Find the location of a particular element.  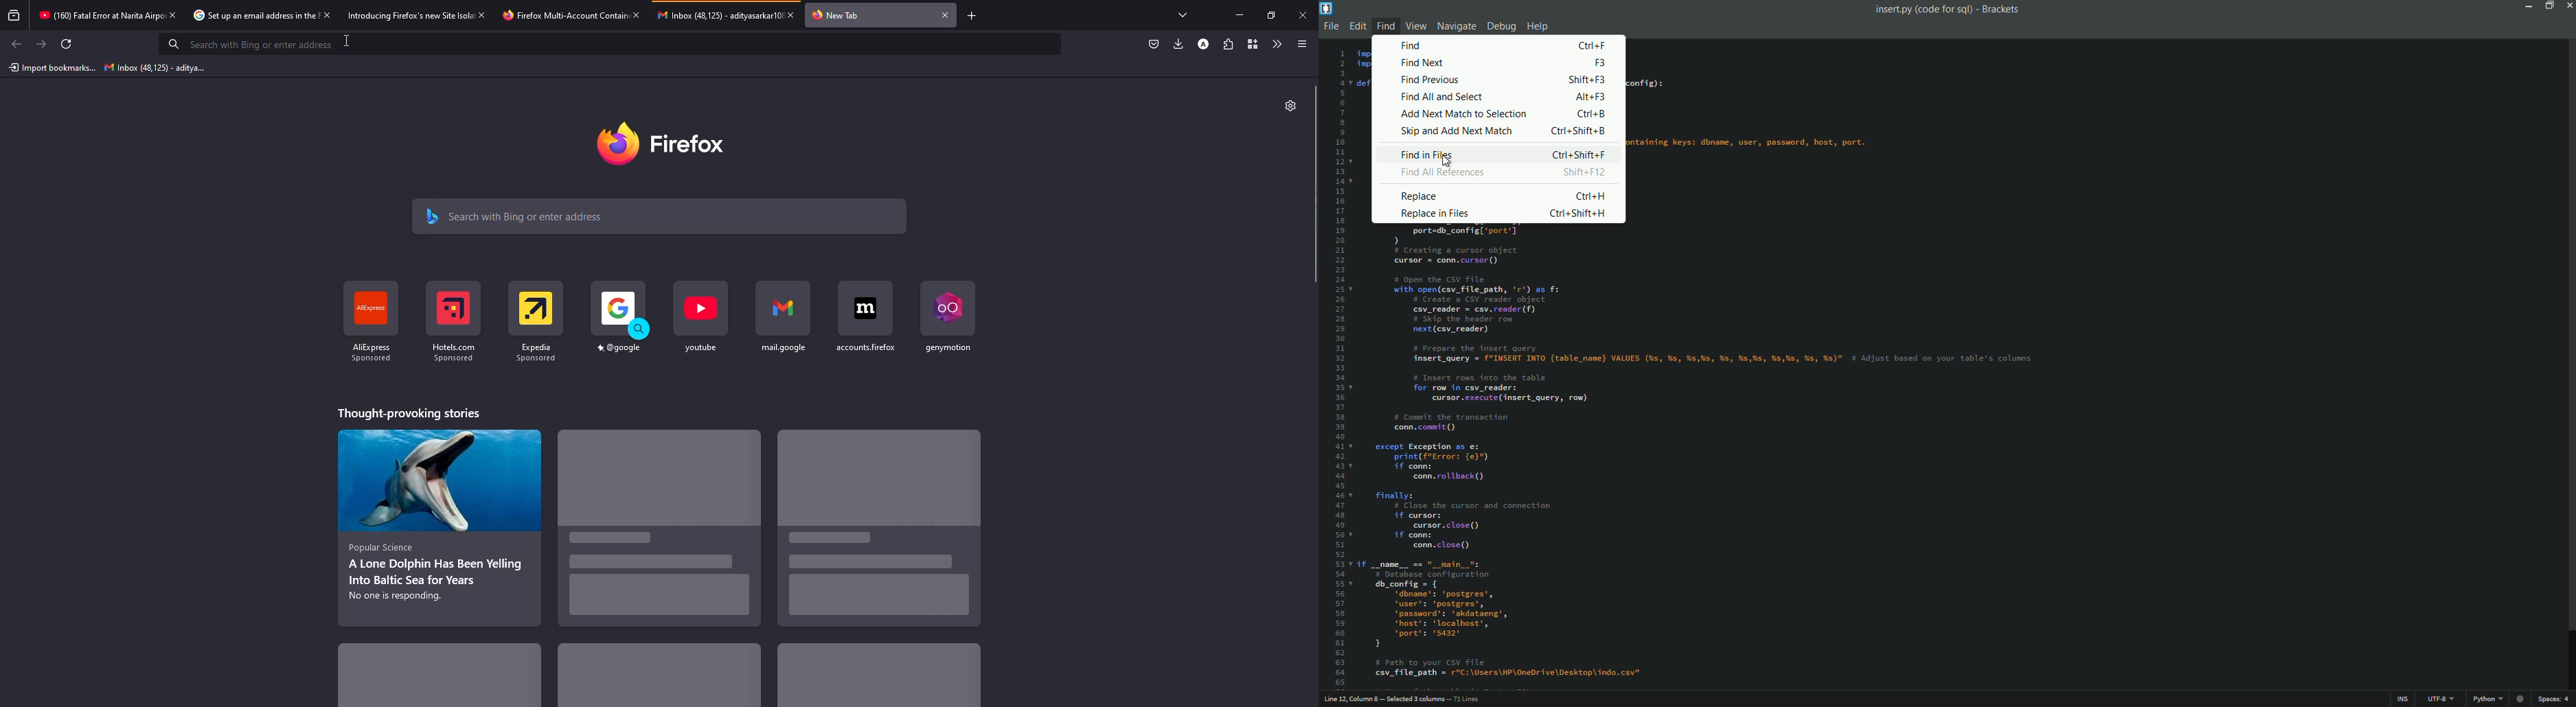

minimize is located at coordinates (2524, 5).